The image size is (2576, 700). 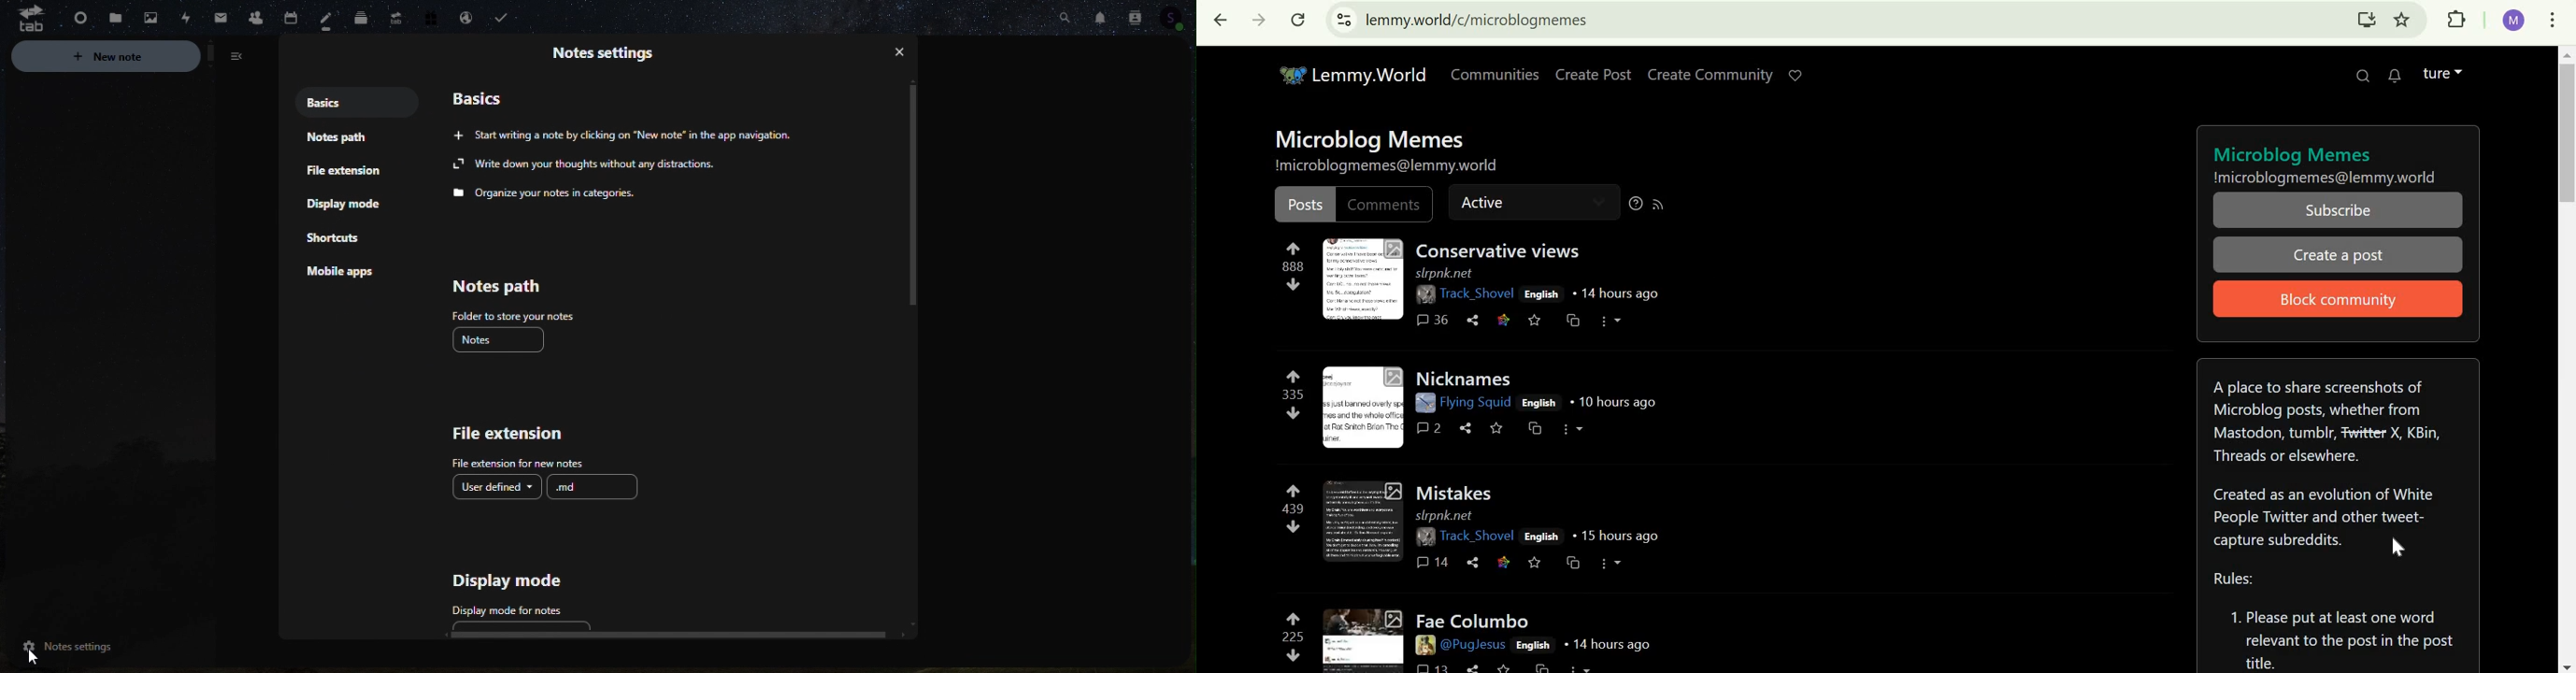 What do you see at coordinates (1501, 250) in the screenshot?
I see `Conservative views` at bounding box center [1501, 250].